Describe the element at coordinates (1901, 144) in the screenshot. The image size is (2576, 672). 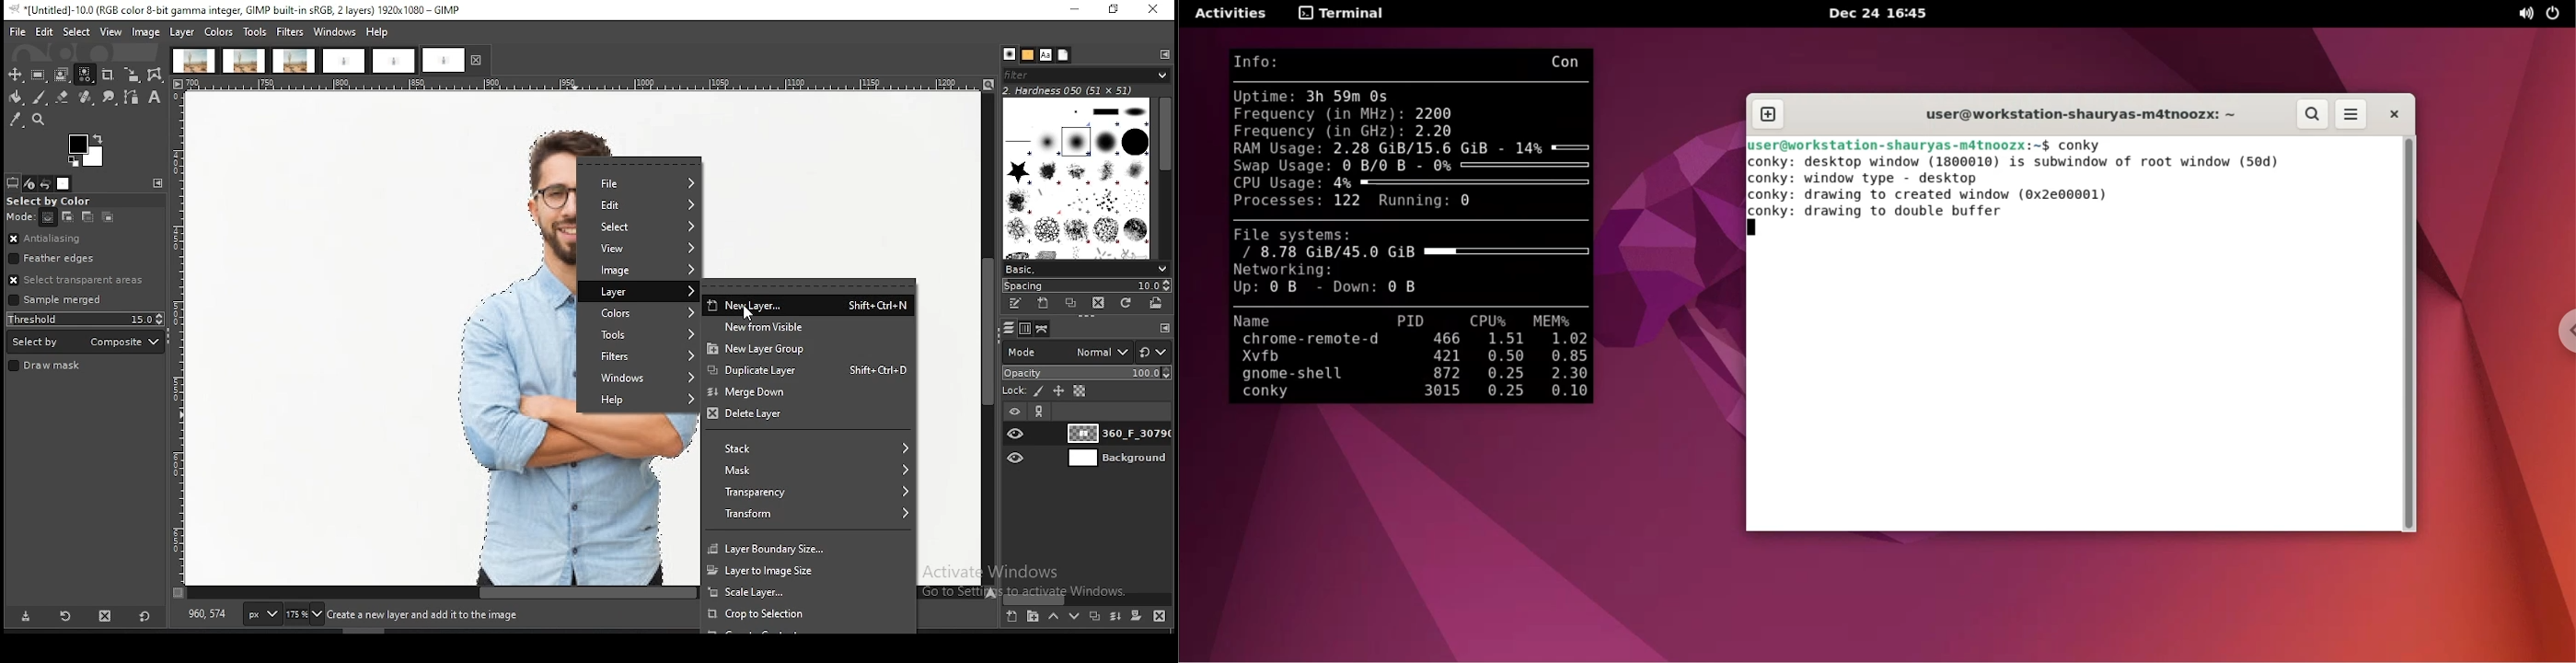
I see `user@workstation-shauyas-m4tnoozx: ~$` at that location.